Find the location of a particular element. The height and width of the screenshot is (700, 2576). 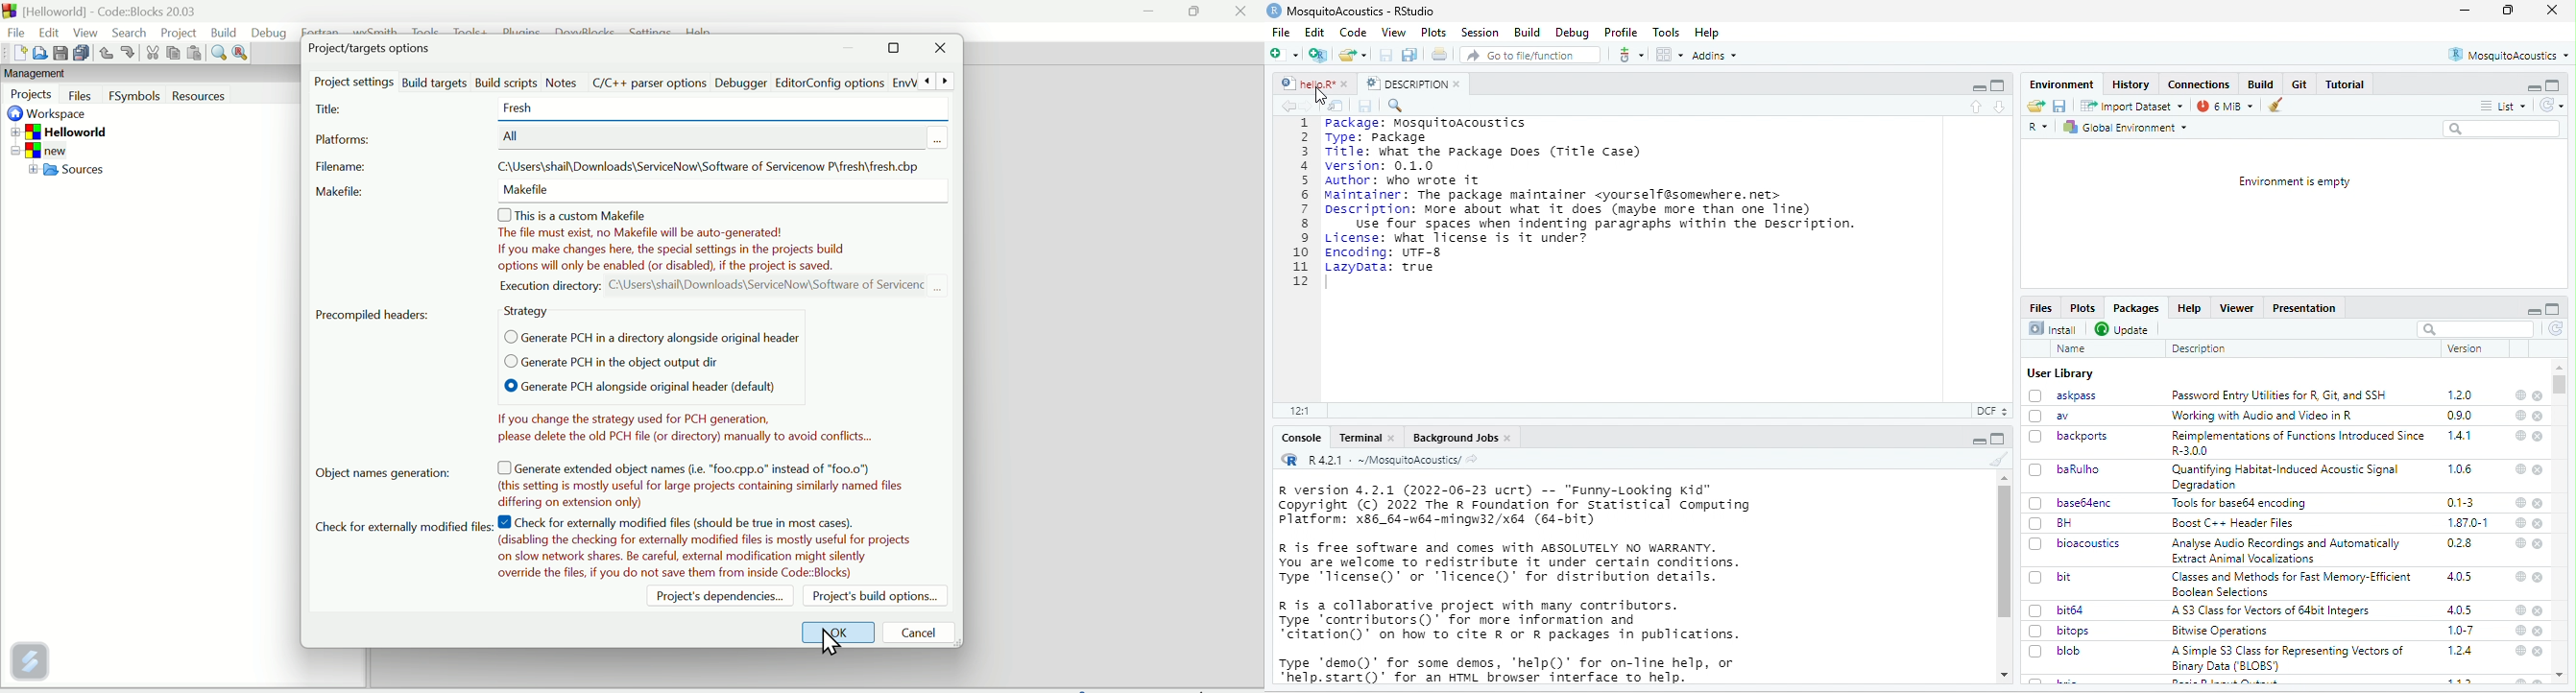

refresh is located at coordinates (2556, 329).